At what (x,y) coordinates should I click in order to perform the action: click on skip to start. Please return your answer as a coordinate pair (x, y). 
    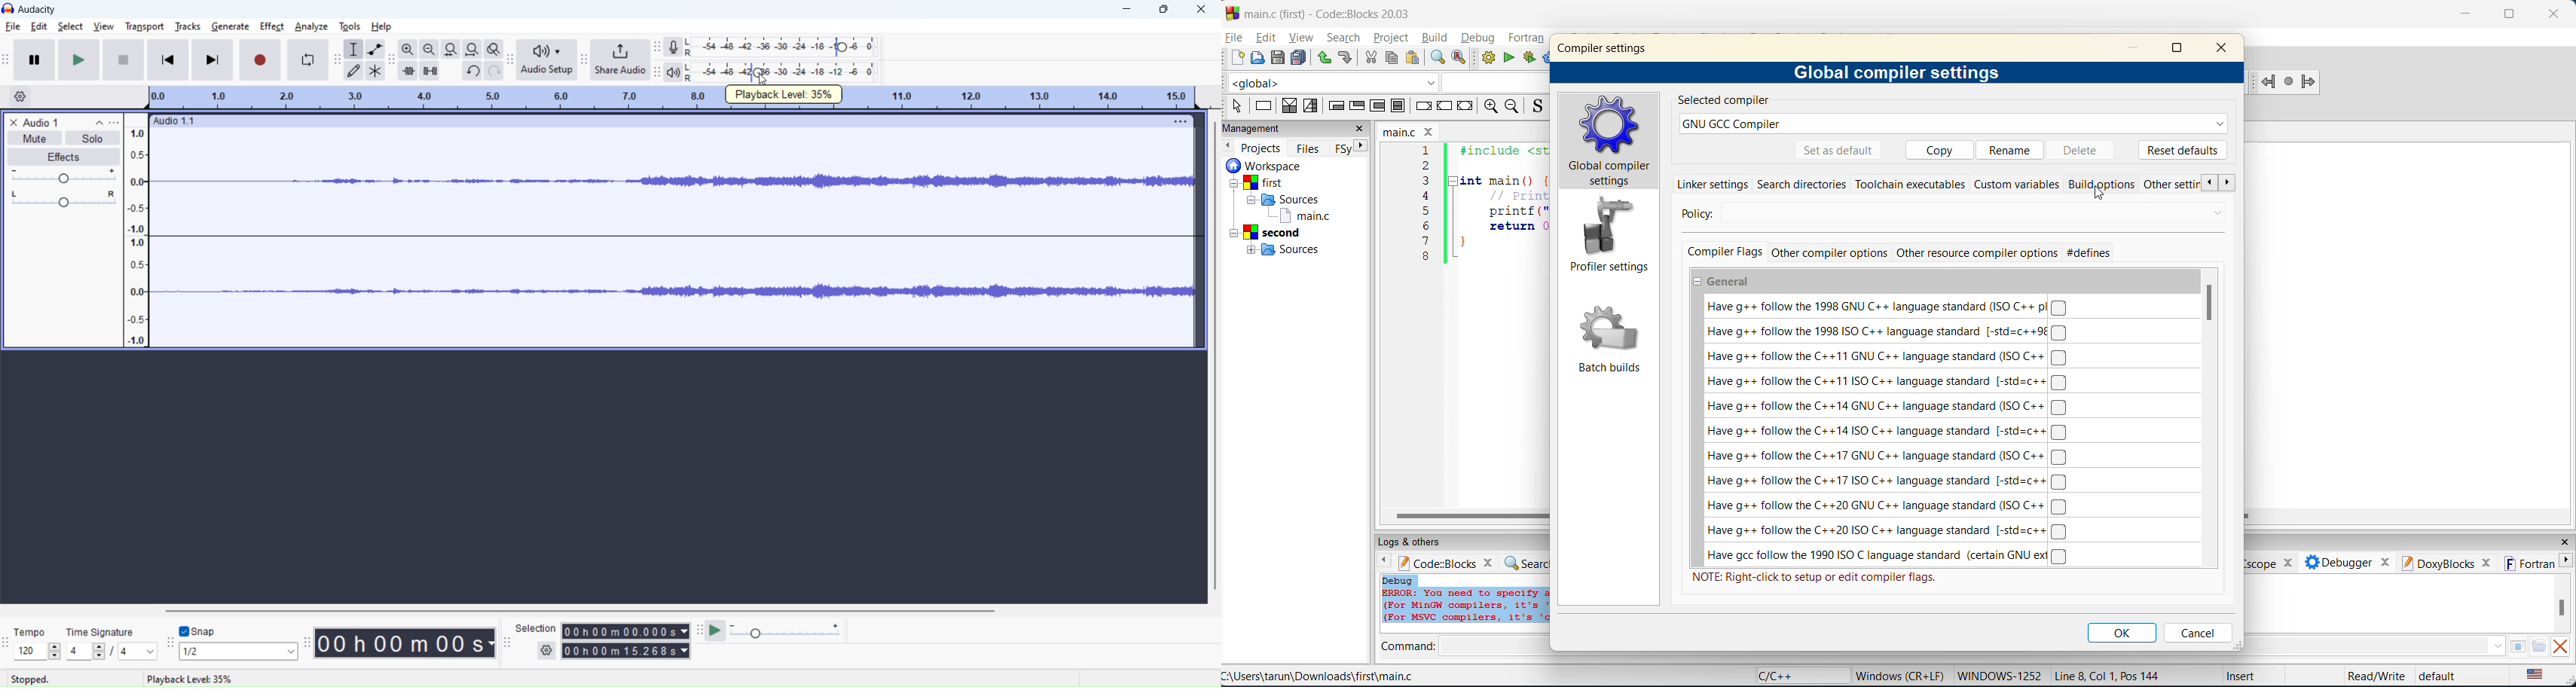
    Looking at the image, I should click on (167, 60).